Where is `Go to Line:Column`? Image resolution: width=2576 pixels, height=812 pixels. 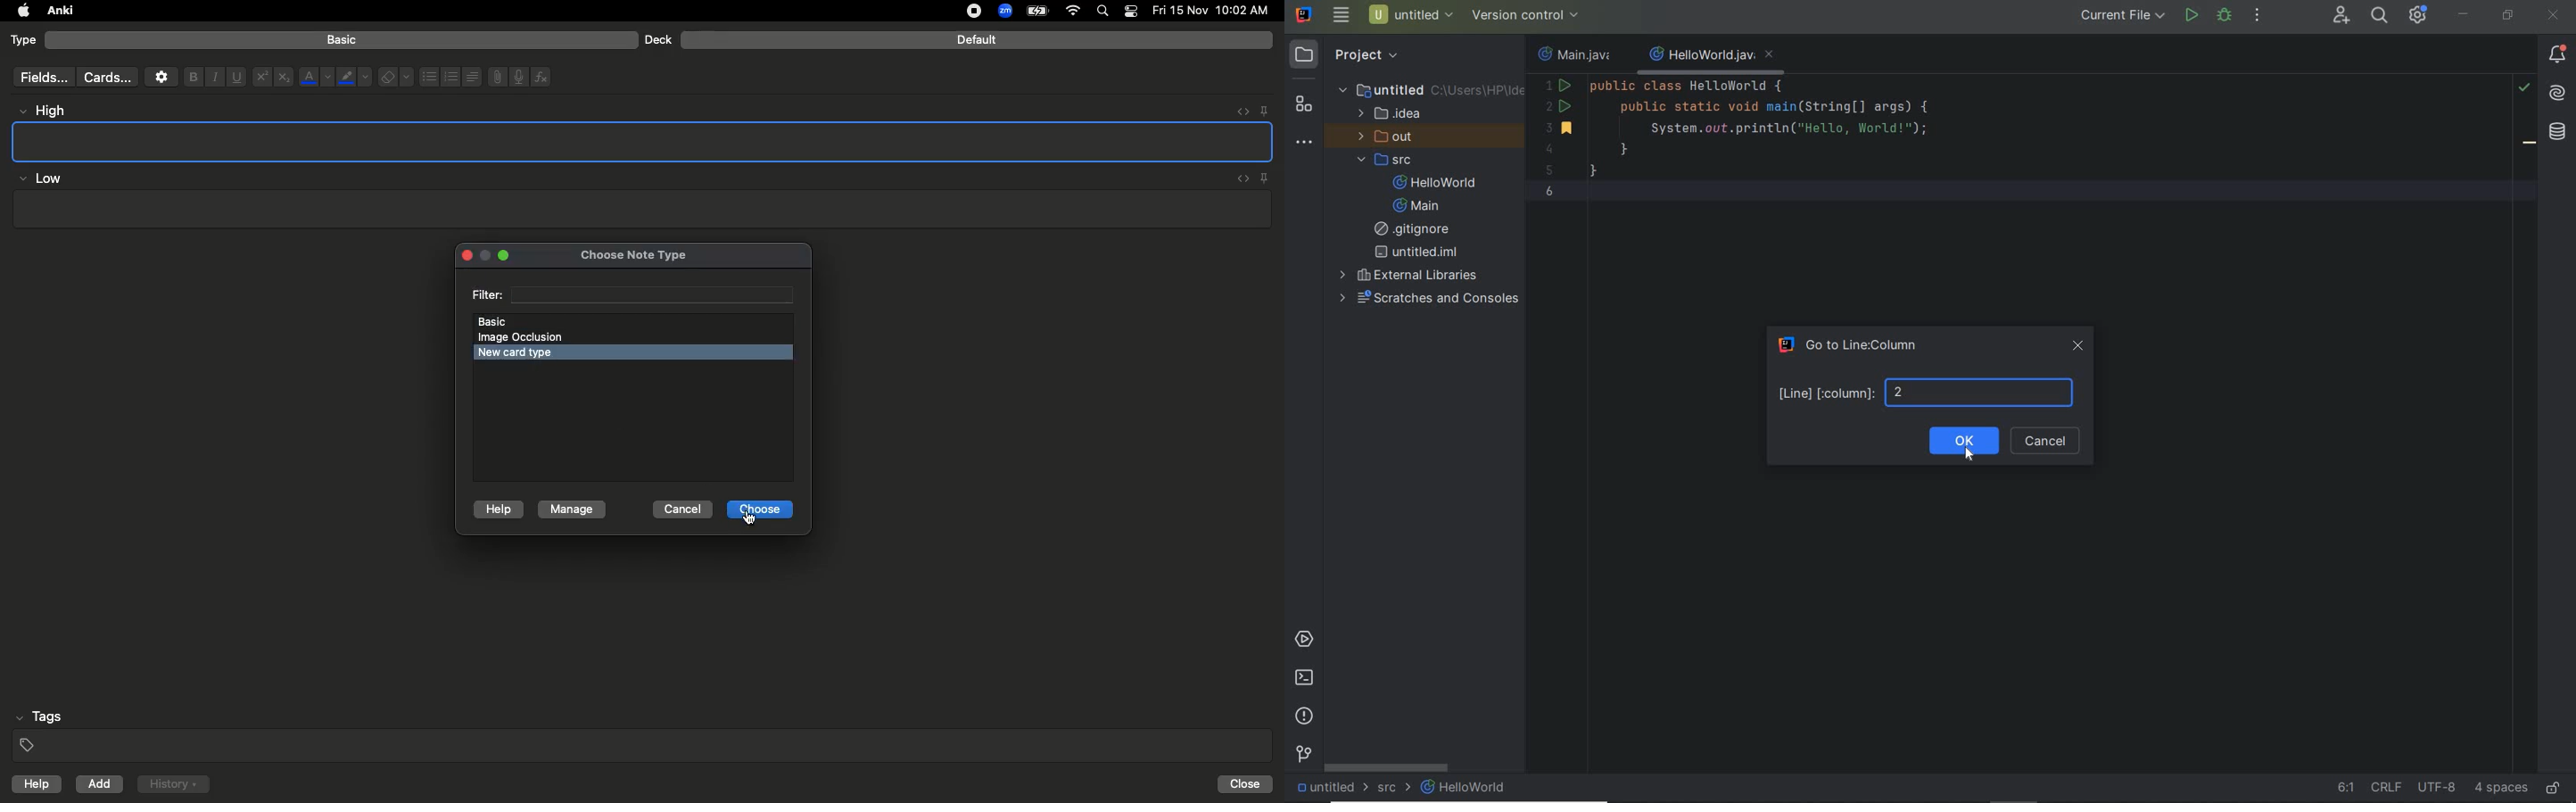 Go to Line:Column is located at coordinates (1857, 345).